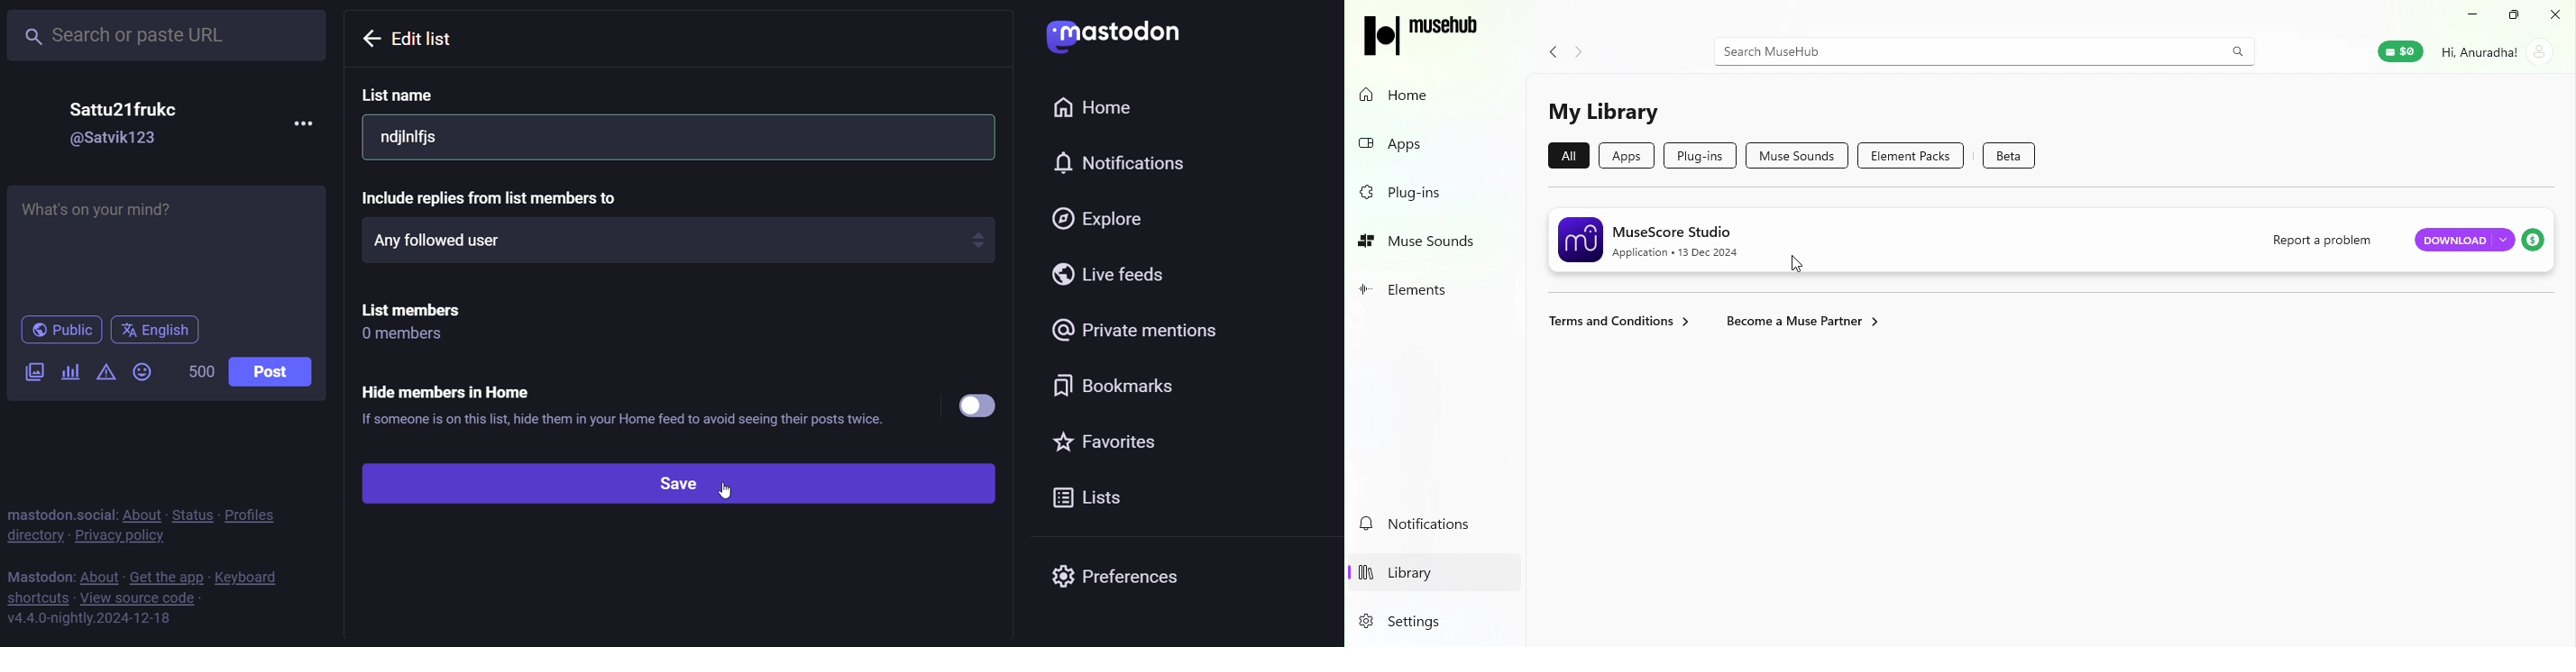 The height and width of the screenshot is (672, 2576). I want to click on List members 0 members, so click(414, 320).